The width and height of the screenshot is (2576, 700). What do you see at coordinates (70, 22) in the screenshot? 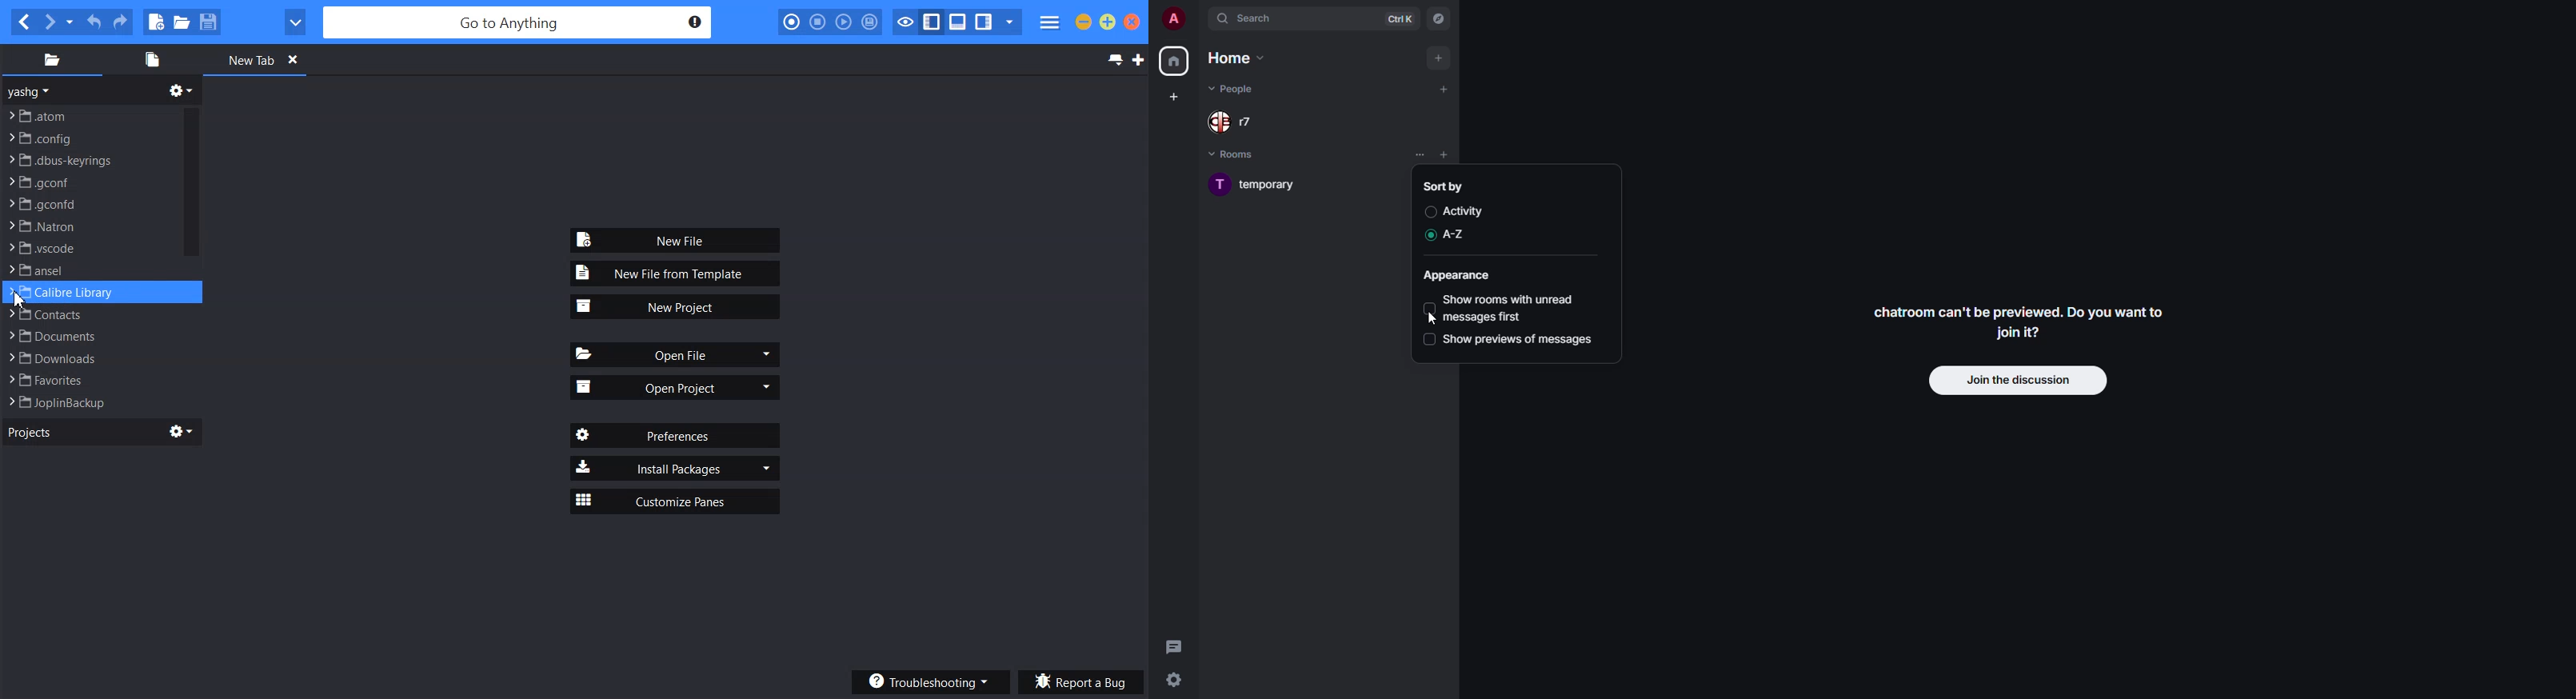
I see `Recent location` at bounding box center [70, 22].